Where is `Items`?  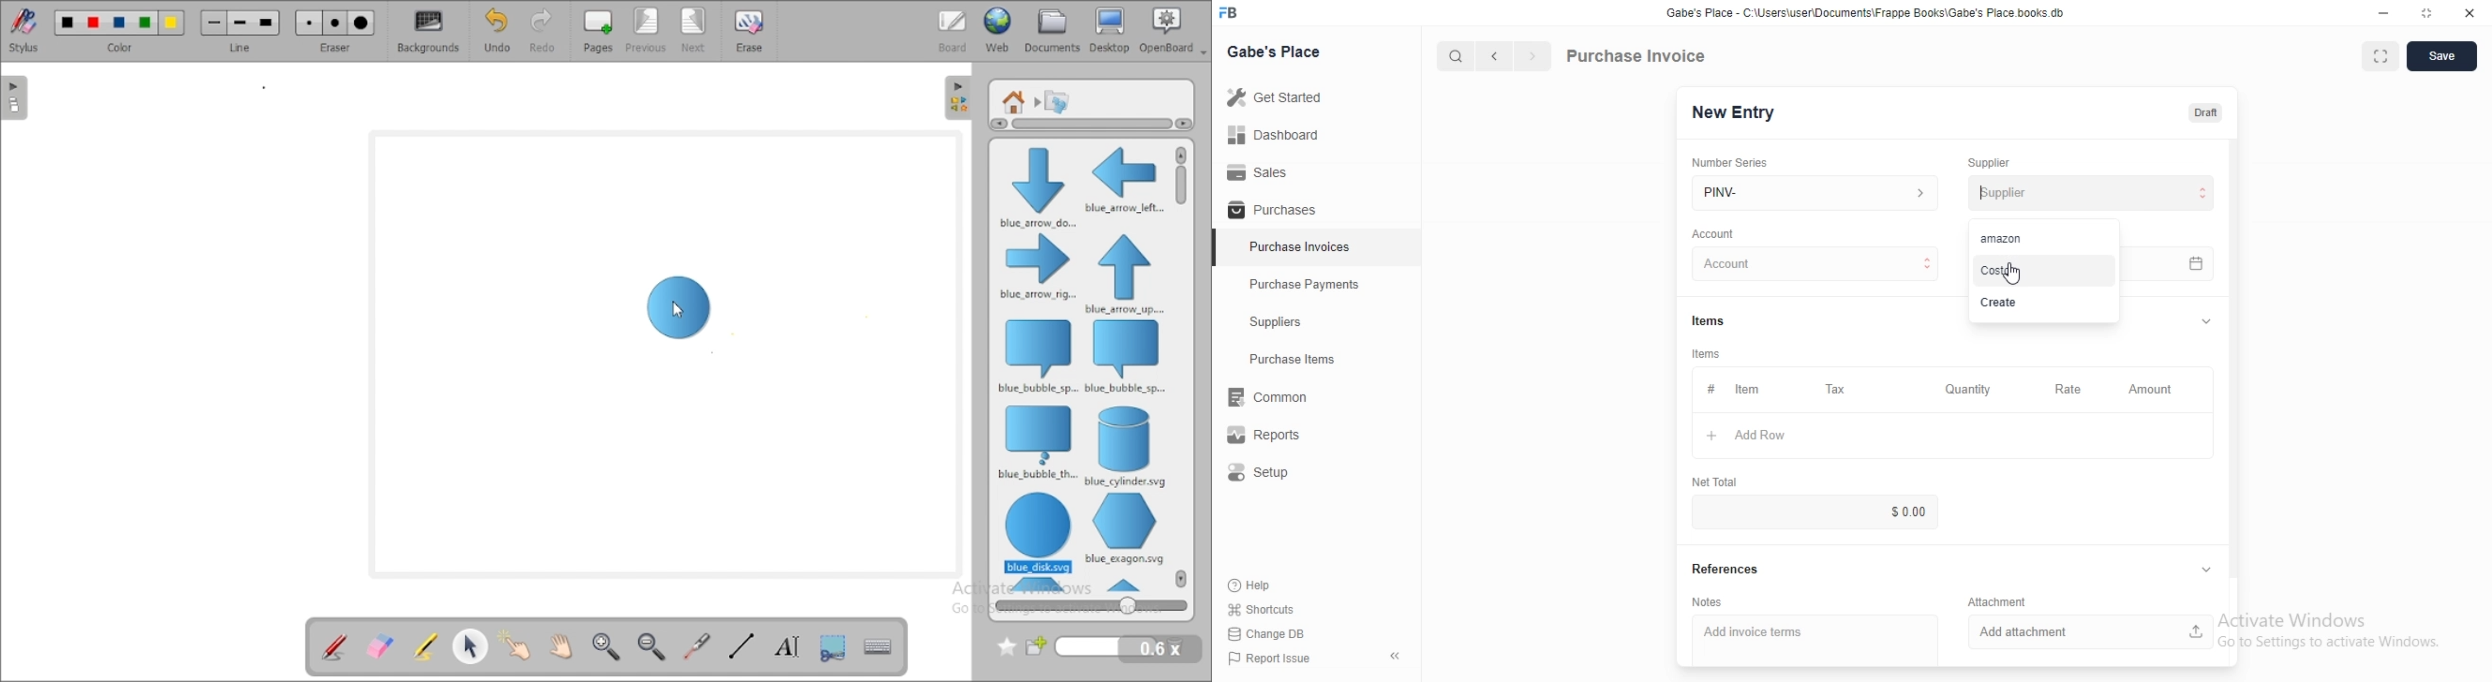 Items is located at coordinates (1708, 321).